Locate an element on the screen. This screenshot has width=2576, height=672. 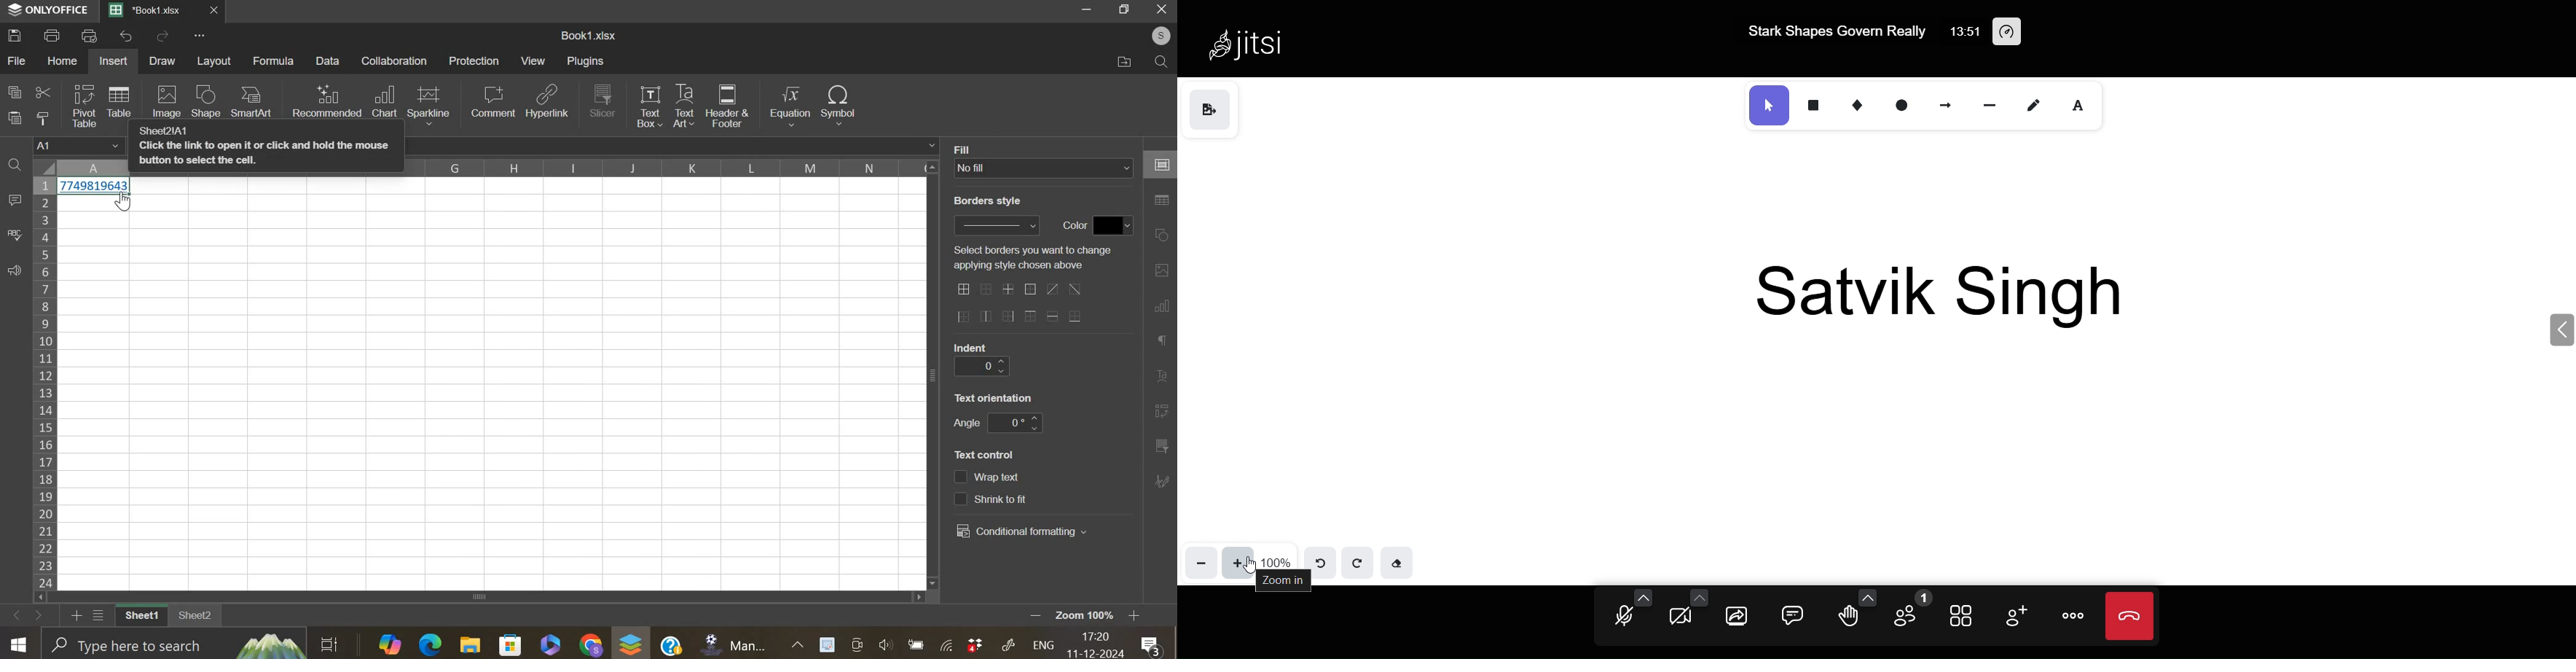
hyperlink is located at coordinates (548, 105).